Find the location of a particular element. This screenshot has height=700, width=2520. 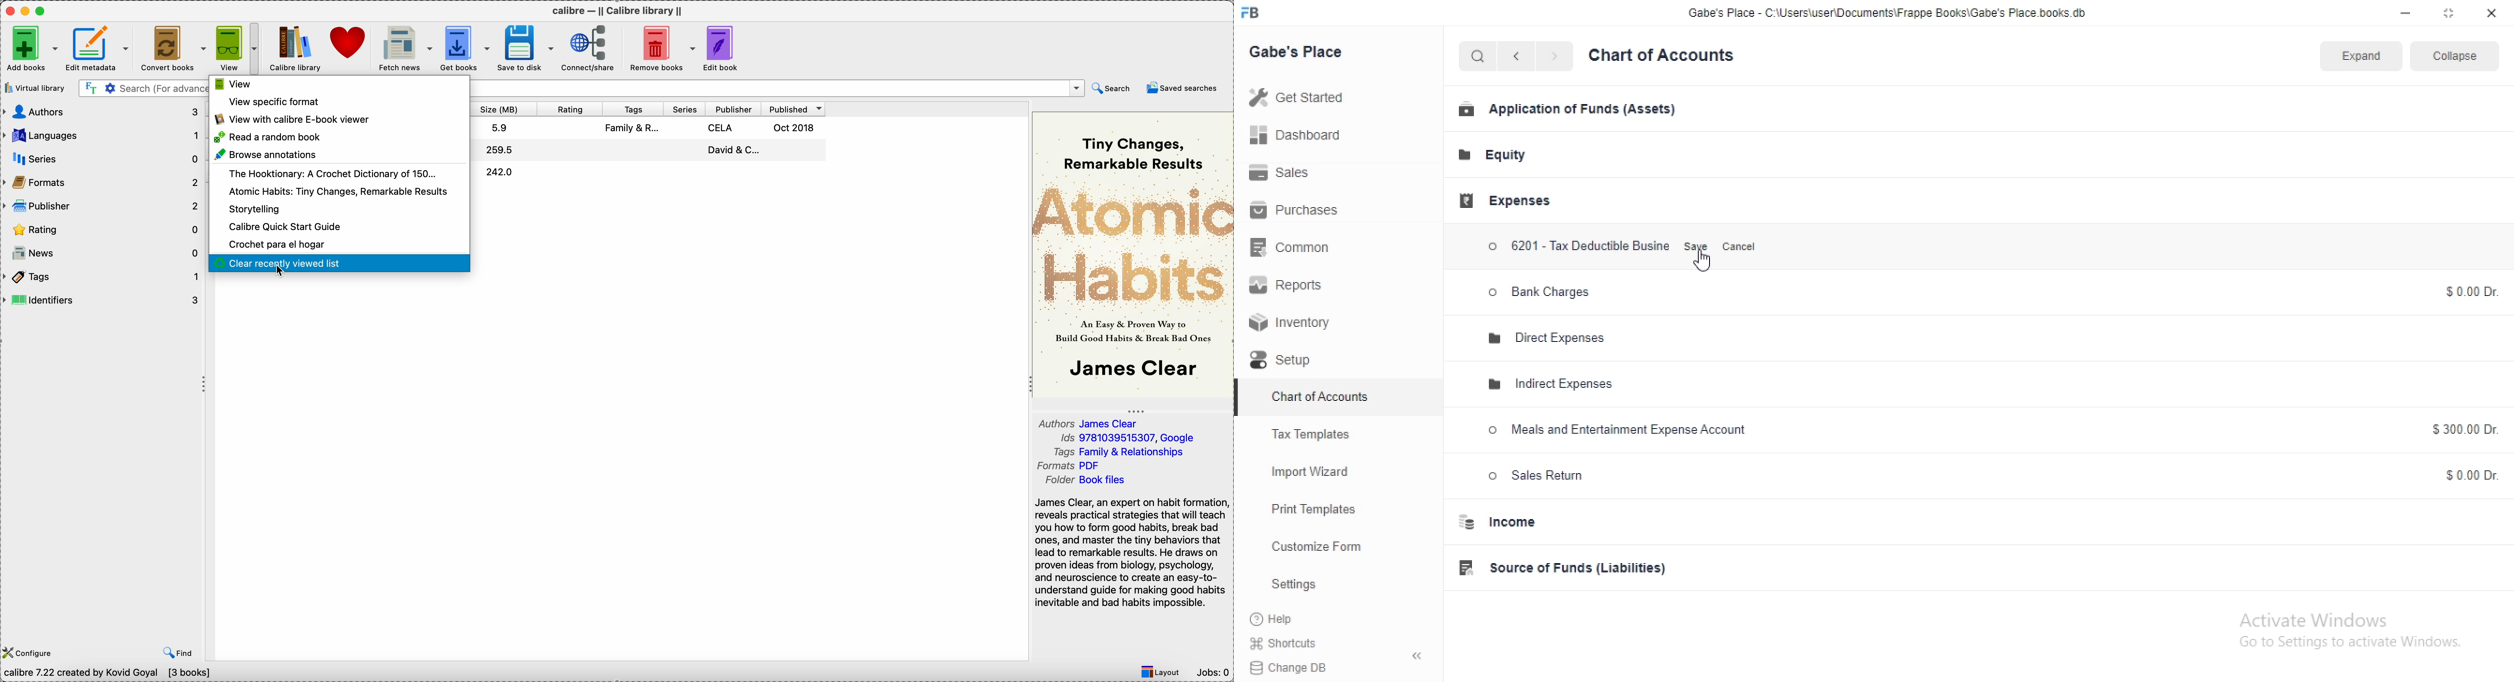

published is located at coordinates (795, 107).